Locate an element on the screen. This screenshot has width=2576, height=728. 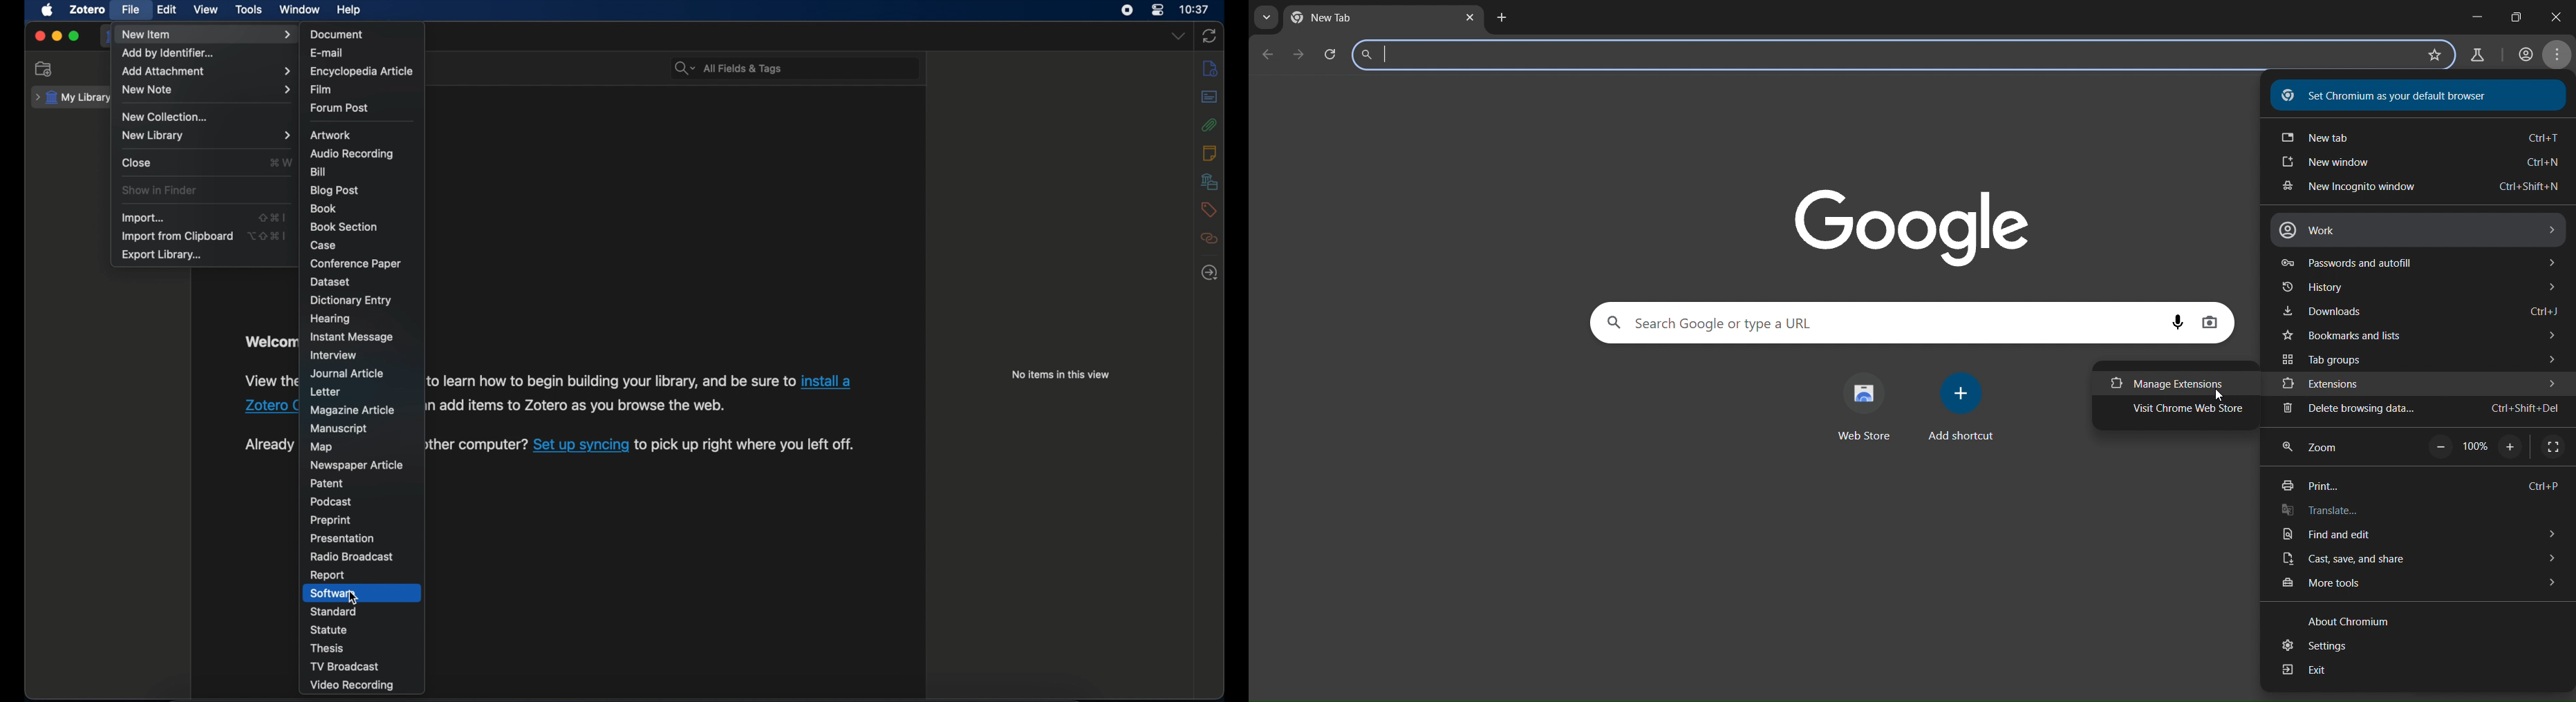
tools is located at coordinates (248, 10).